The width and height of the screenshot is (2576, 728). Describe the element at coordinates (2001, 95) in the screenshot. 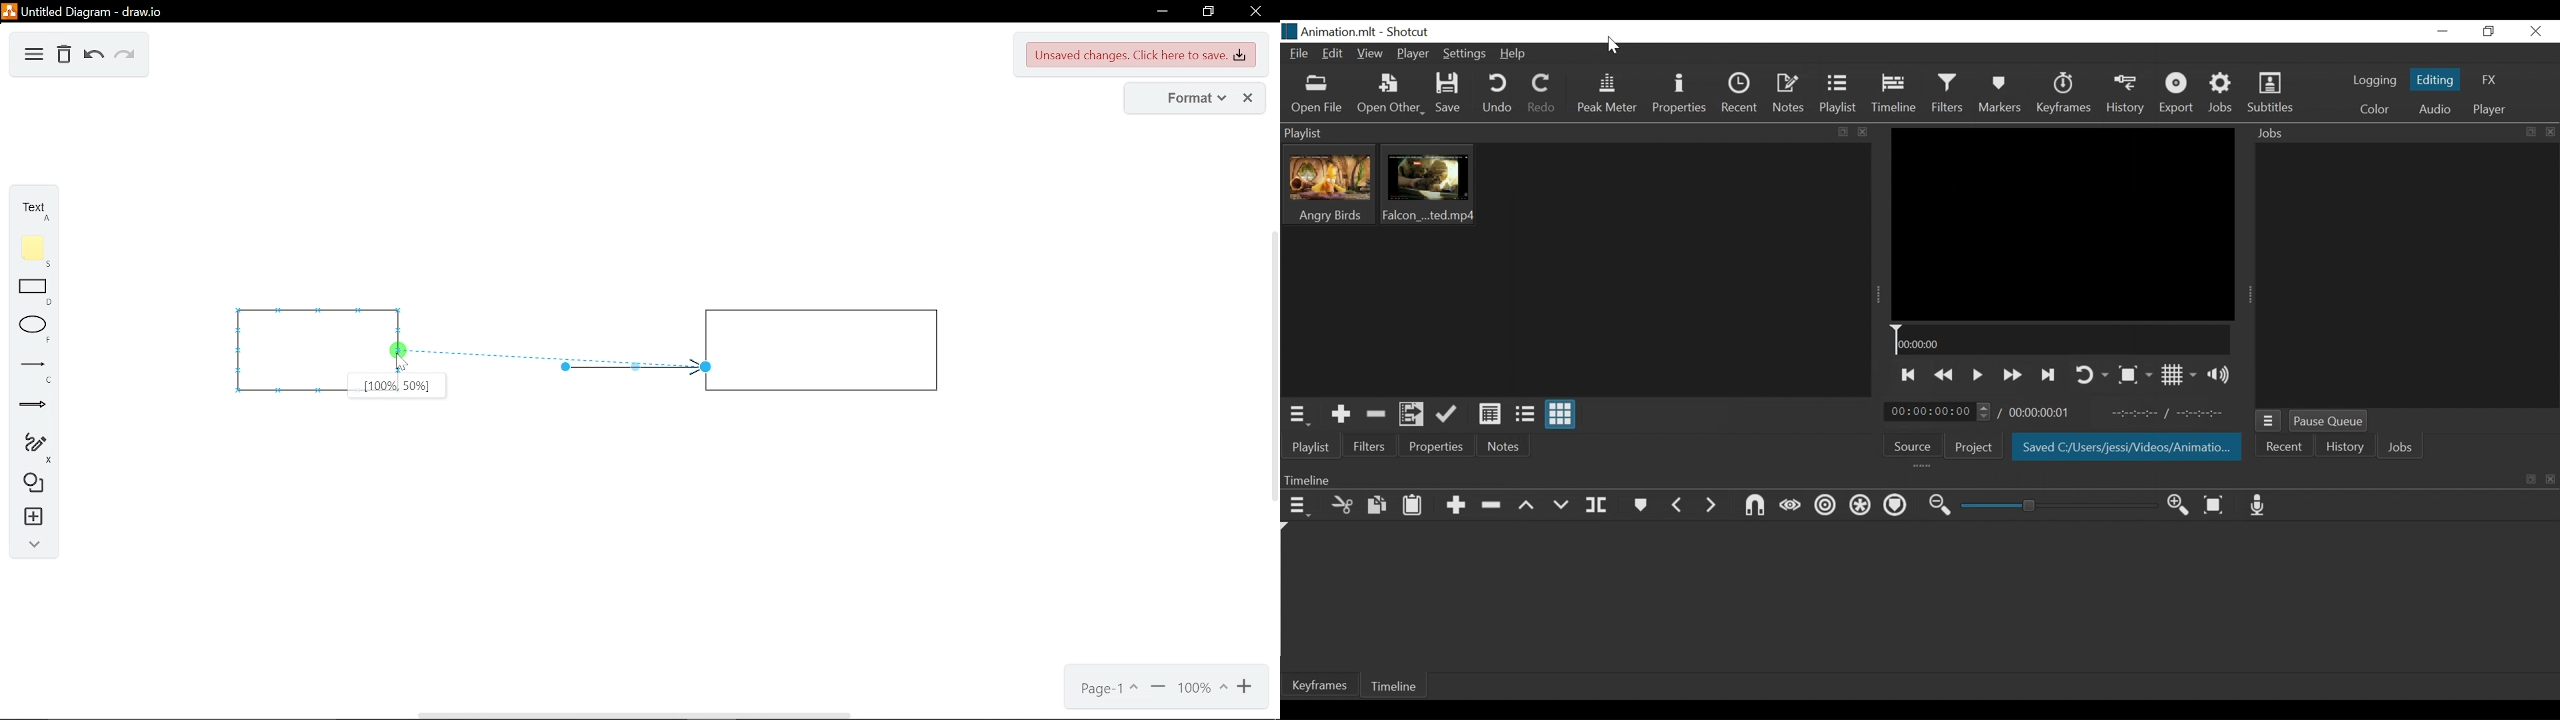

I see `Markers` at that location.